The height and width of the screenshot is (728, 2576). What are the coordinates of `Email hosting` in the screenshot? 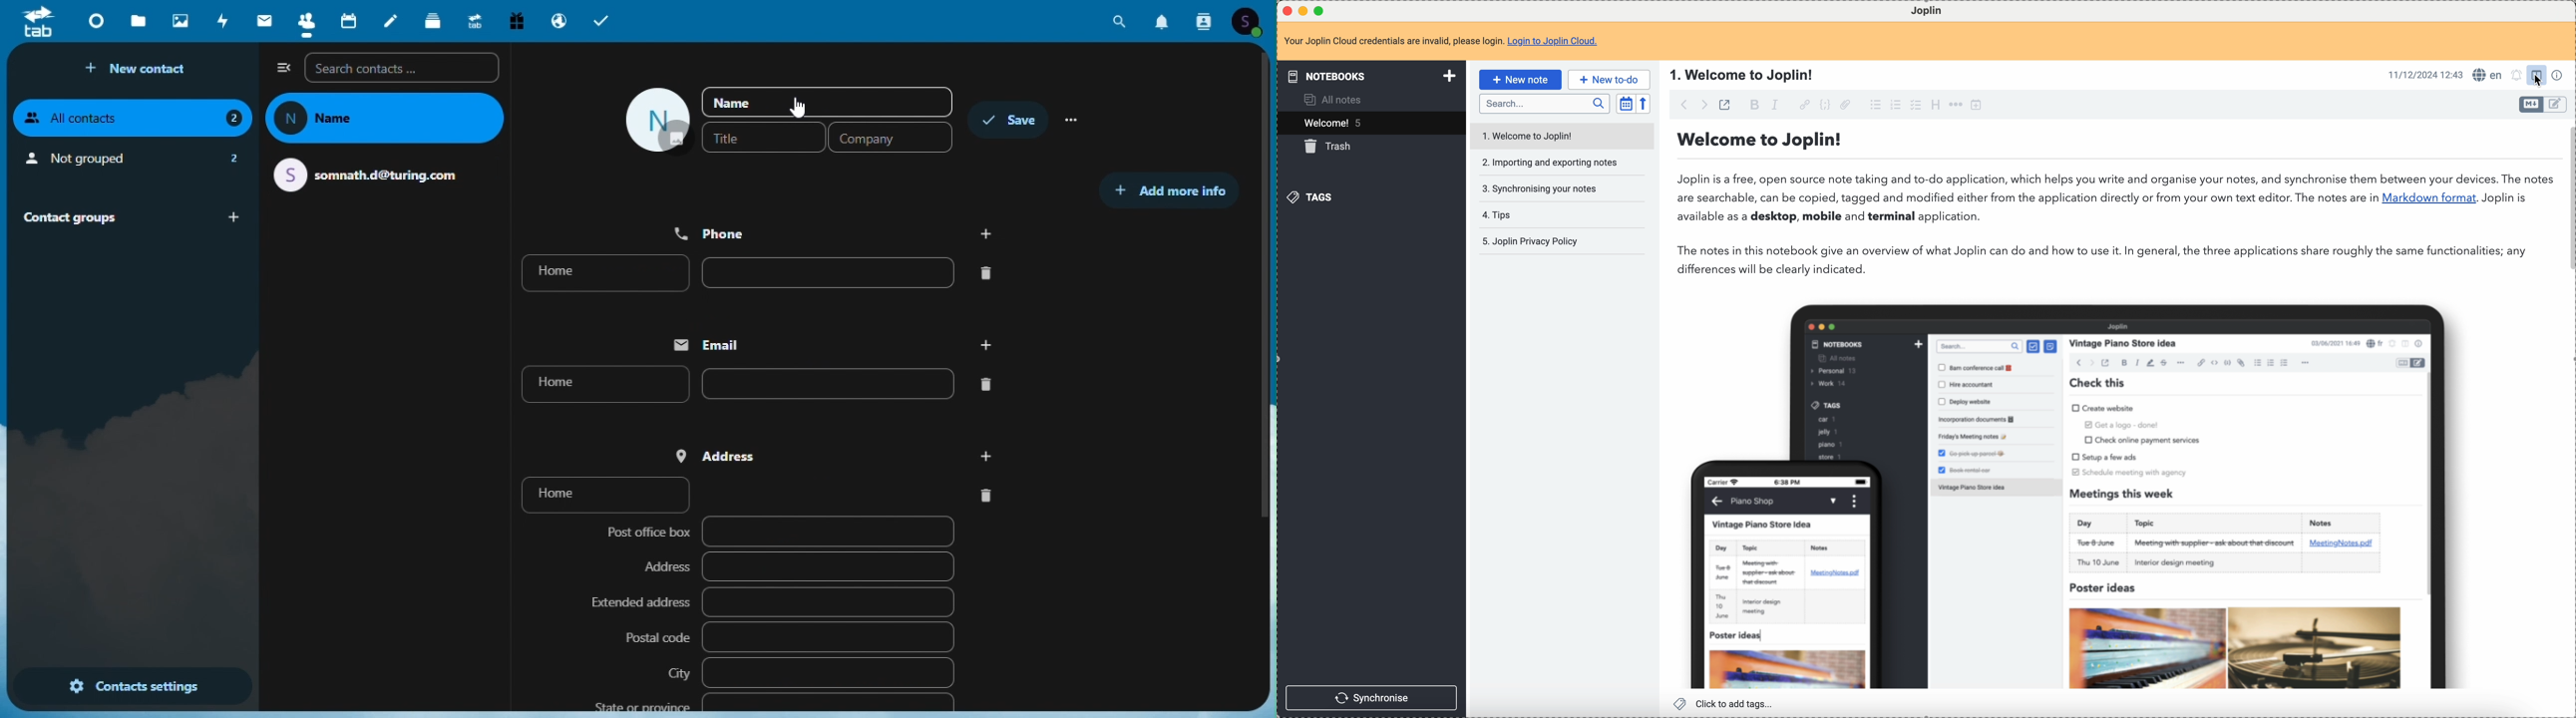 It's located at (558, 19).